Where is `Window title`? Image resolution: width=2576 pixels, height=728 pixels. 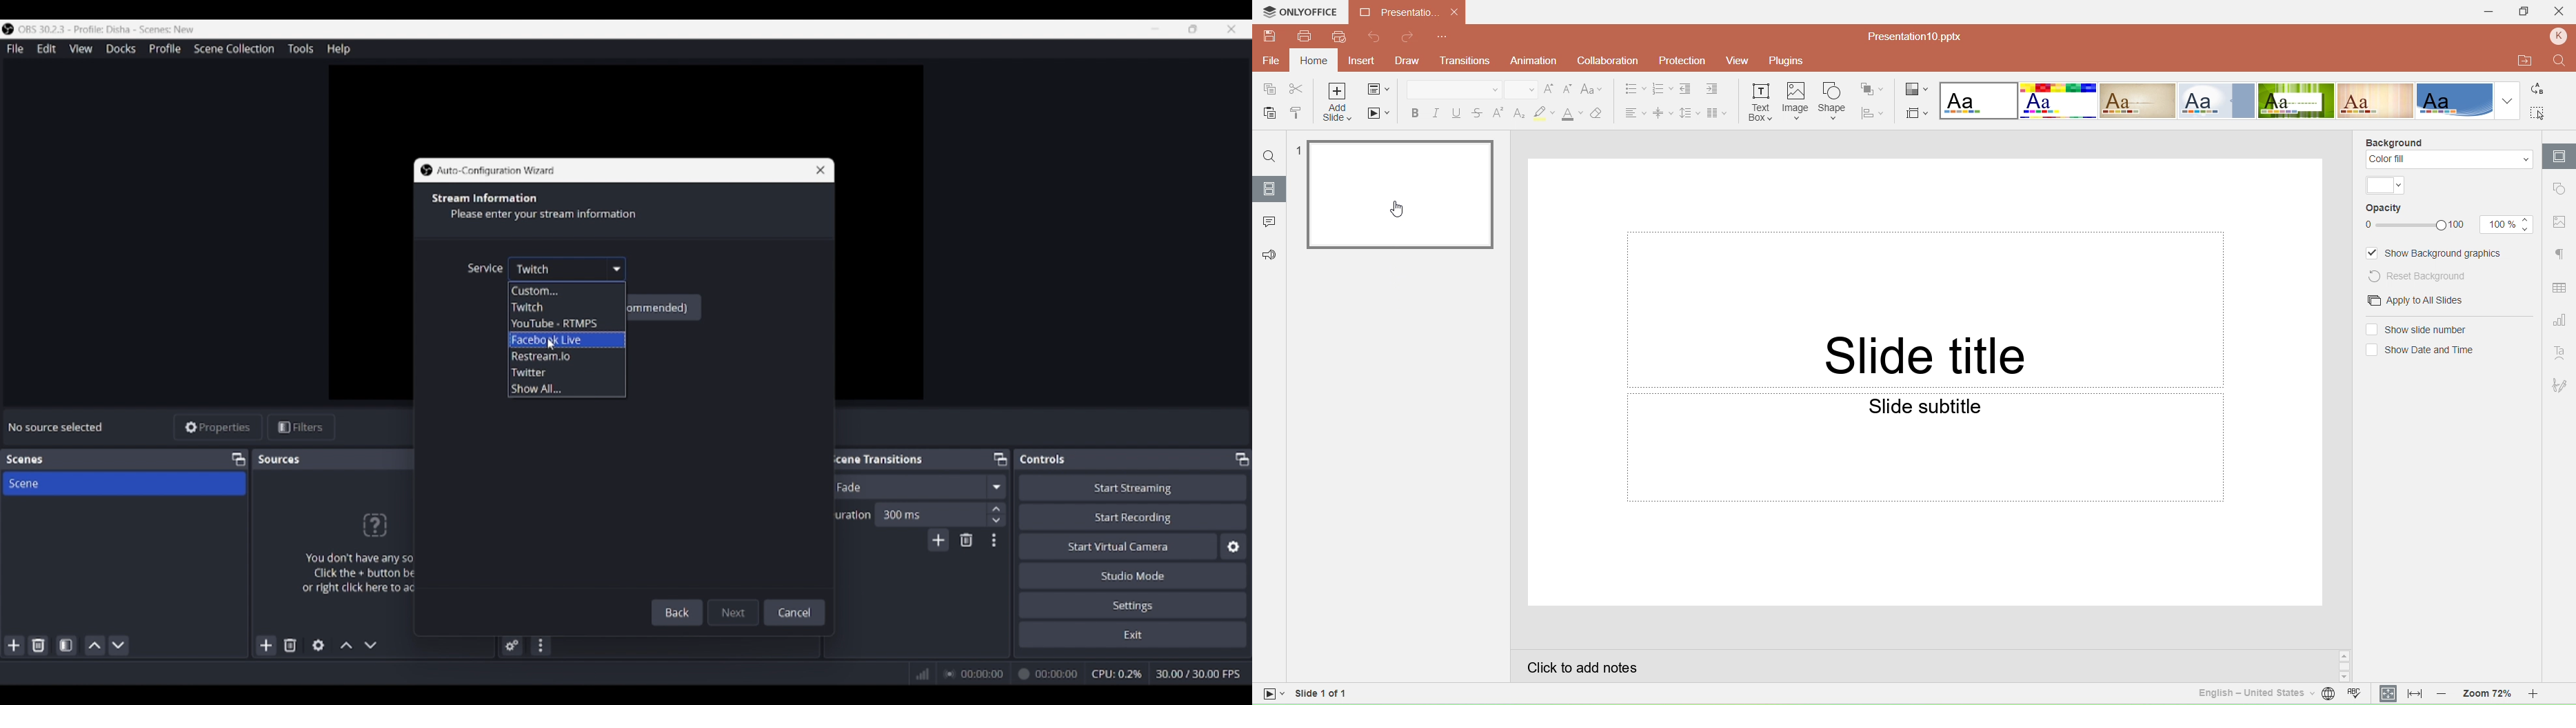
Window title is located at coordinates (497, 171).